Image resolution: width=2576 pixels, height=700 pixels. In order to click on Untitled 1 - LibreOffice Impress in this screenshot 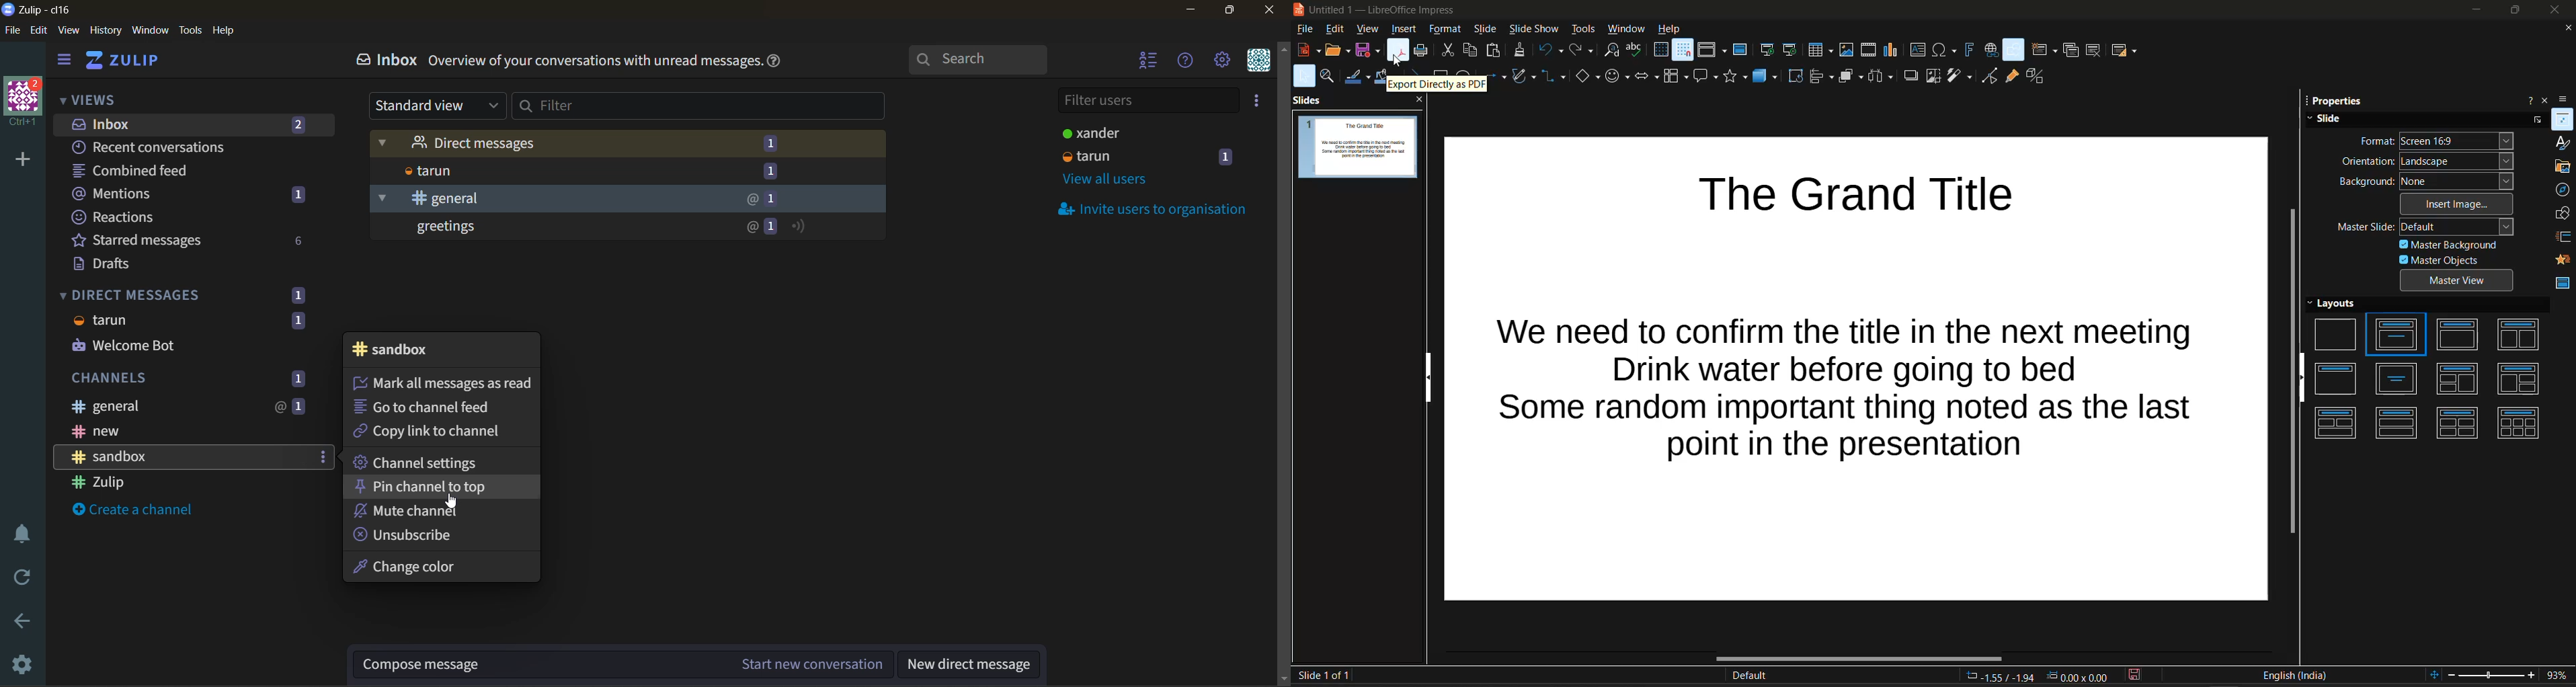, I will do `click(1380, 10)`.